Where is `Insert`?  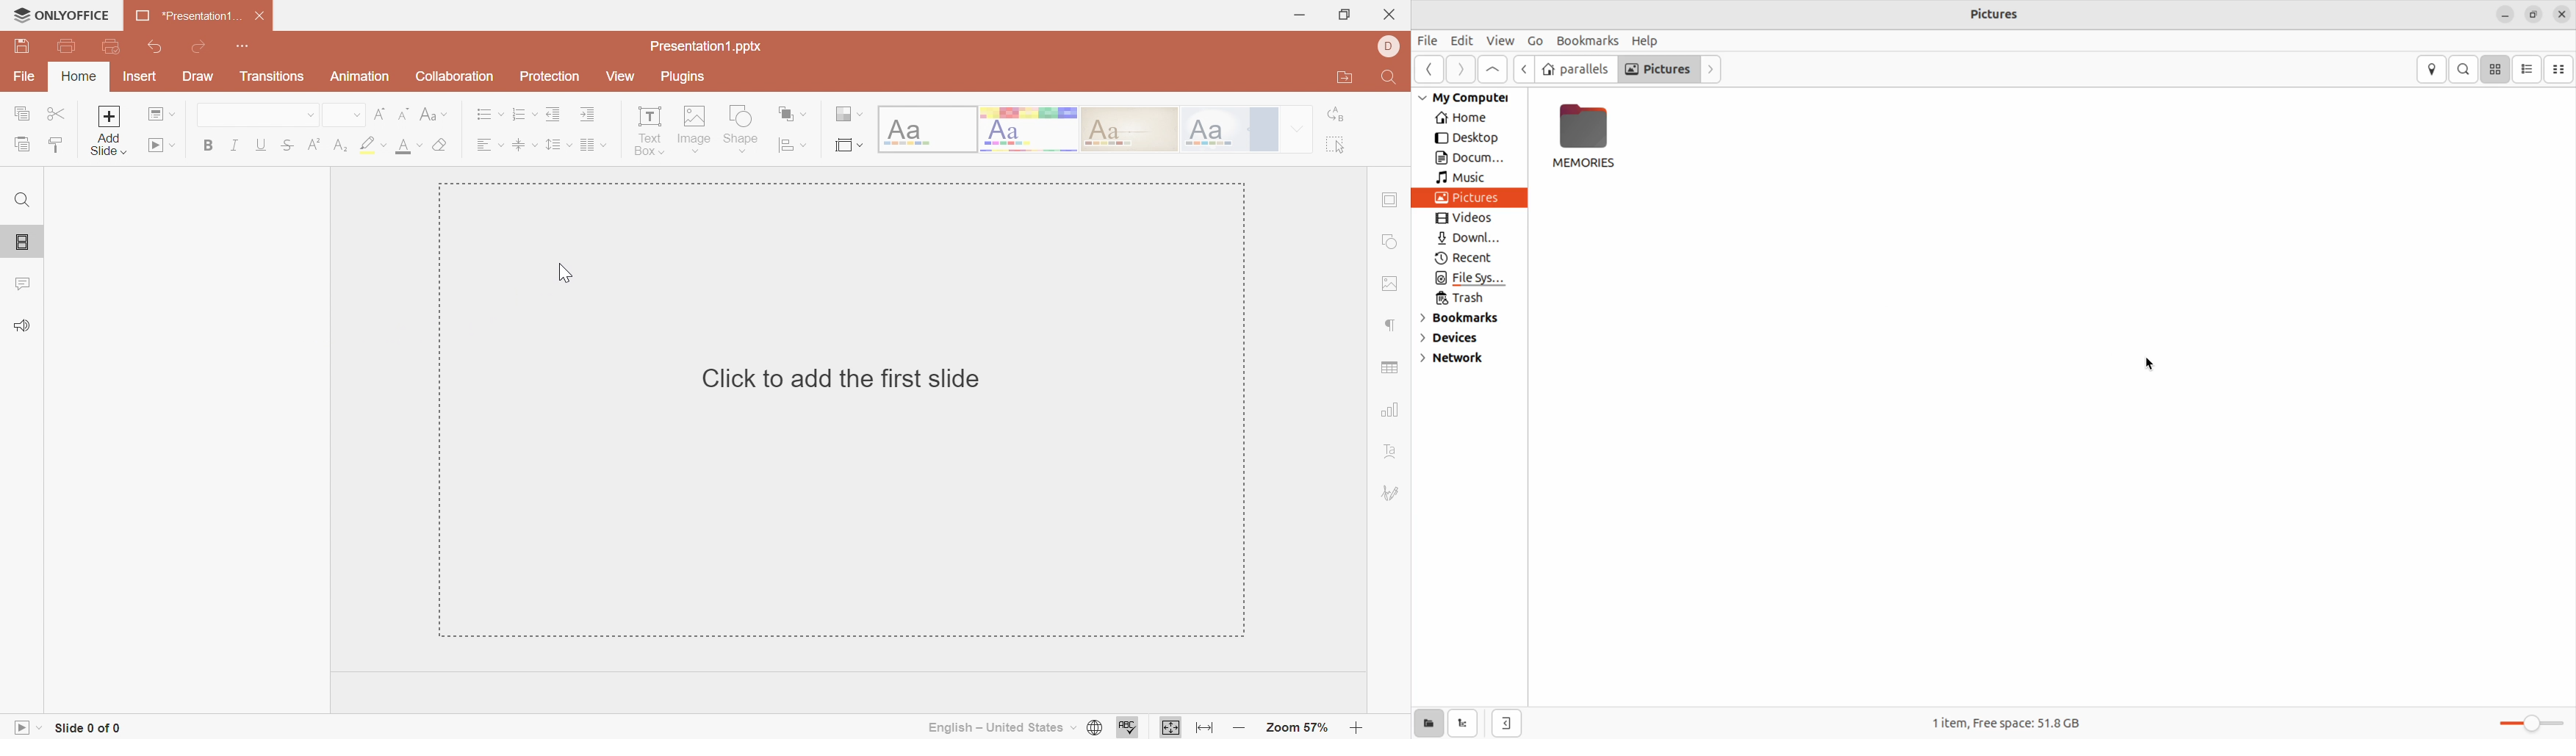
Insert is located at coordinates (140, 78).